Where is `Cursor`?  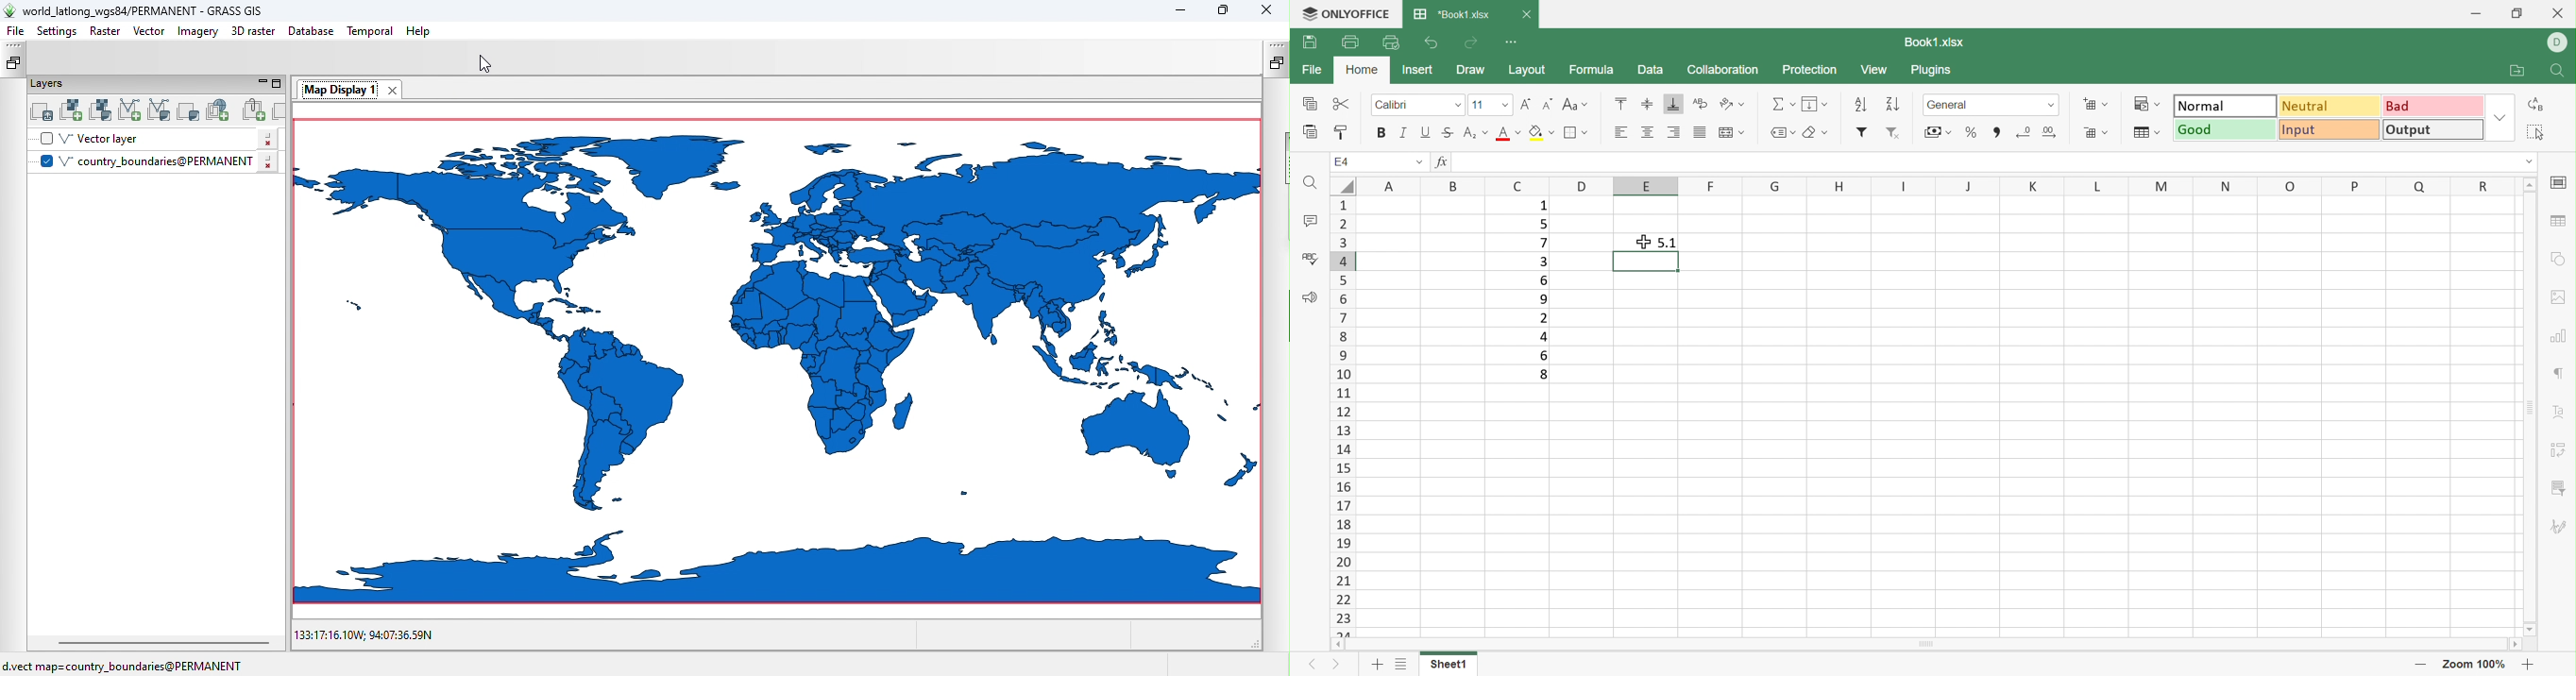
Cursor is located at coordinates (1642, 243).